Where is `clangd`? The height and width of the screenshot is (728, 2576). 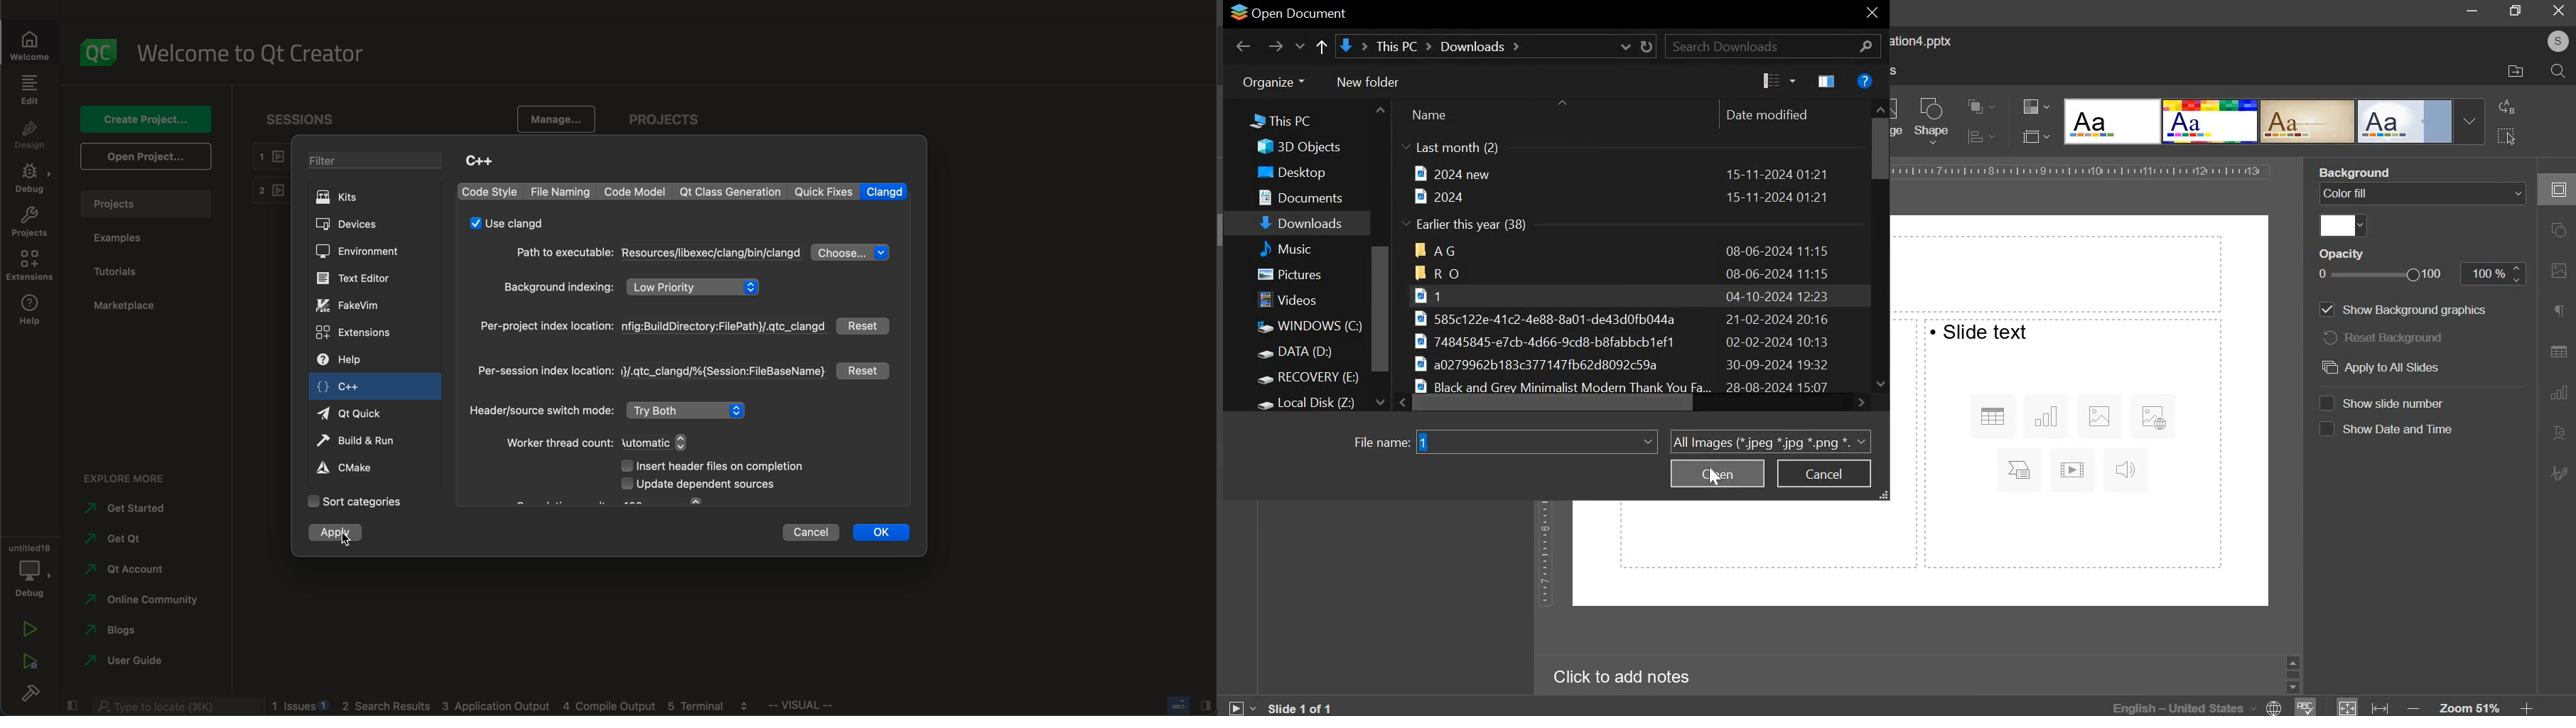
clangd is located at coordinates (885, 191).